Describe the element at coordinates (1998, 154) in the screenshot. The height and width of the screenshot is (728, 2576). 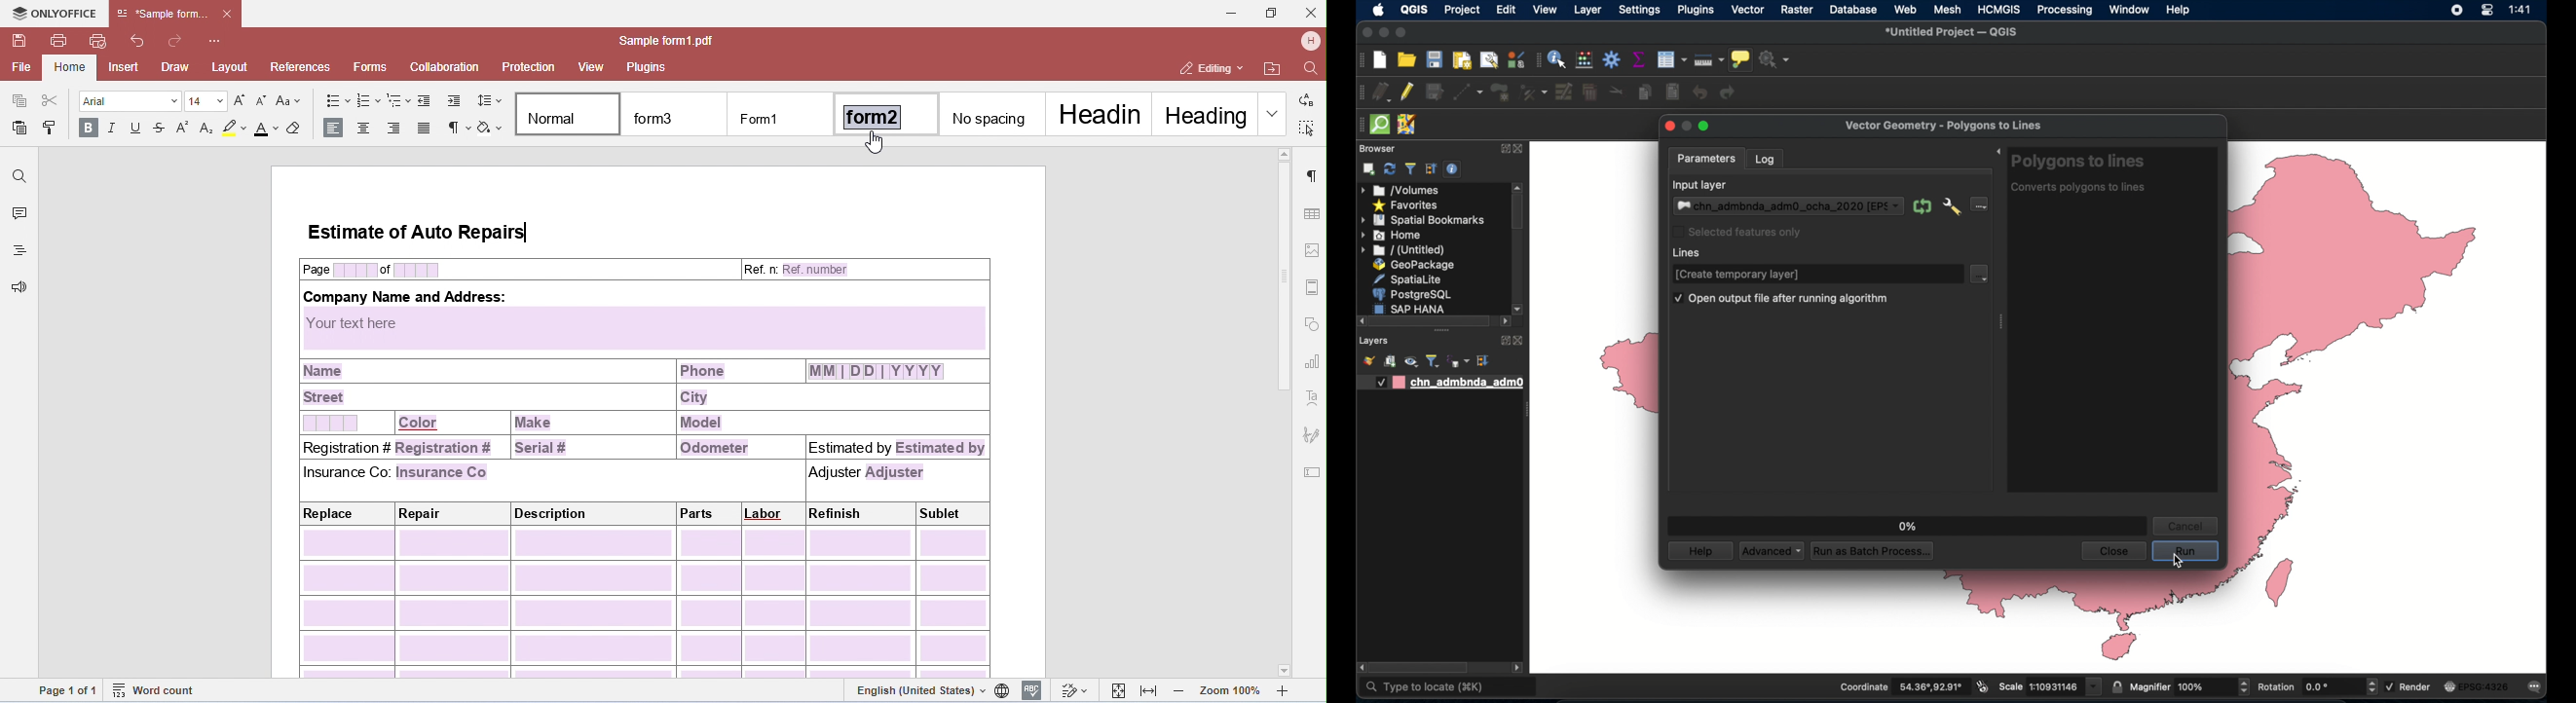
I see `expand` at that location.